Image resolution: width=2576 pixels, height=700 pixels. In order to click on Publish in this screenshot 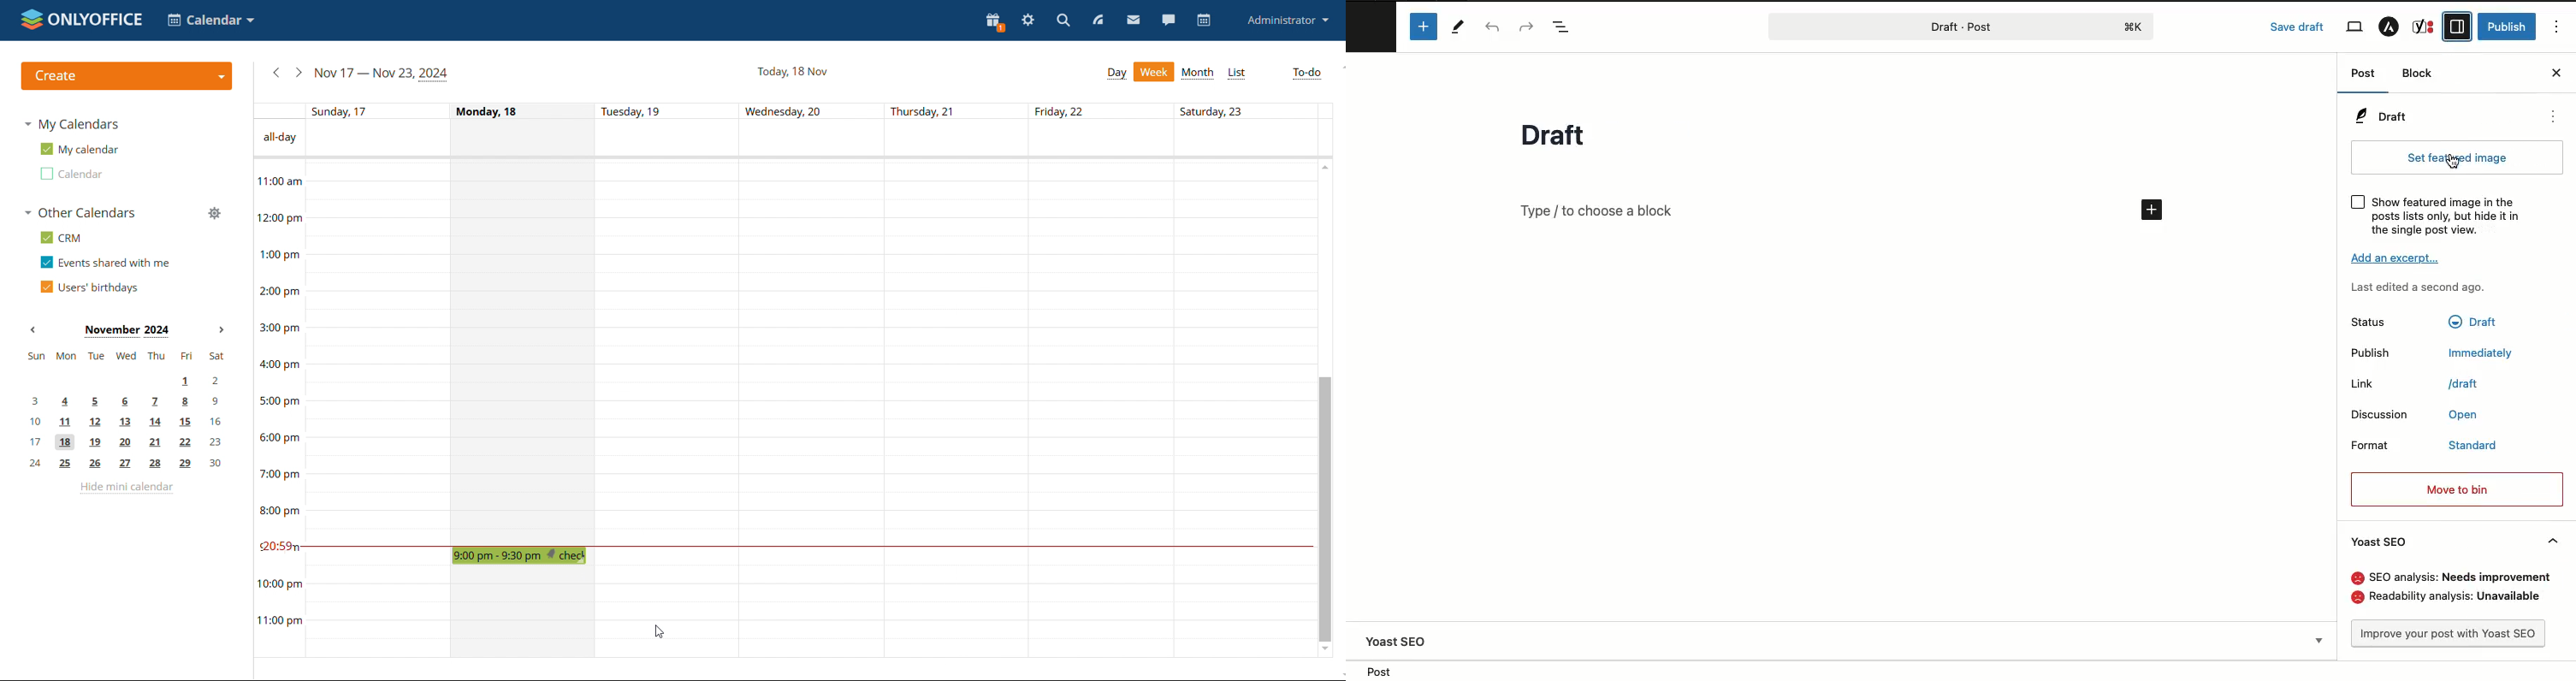, I will do `click(2370, 352)`.